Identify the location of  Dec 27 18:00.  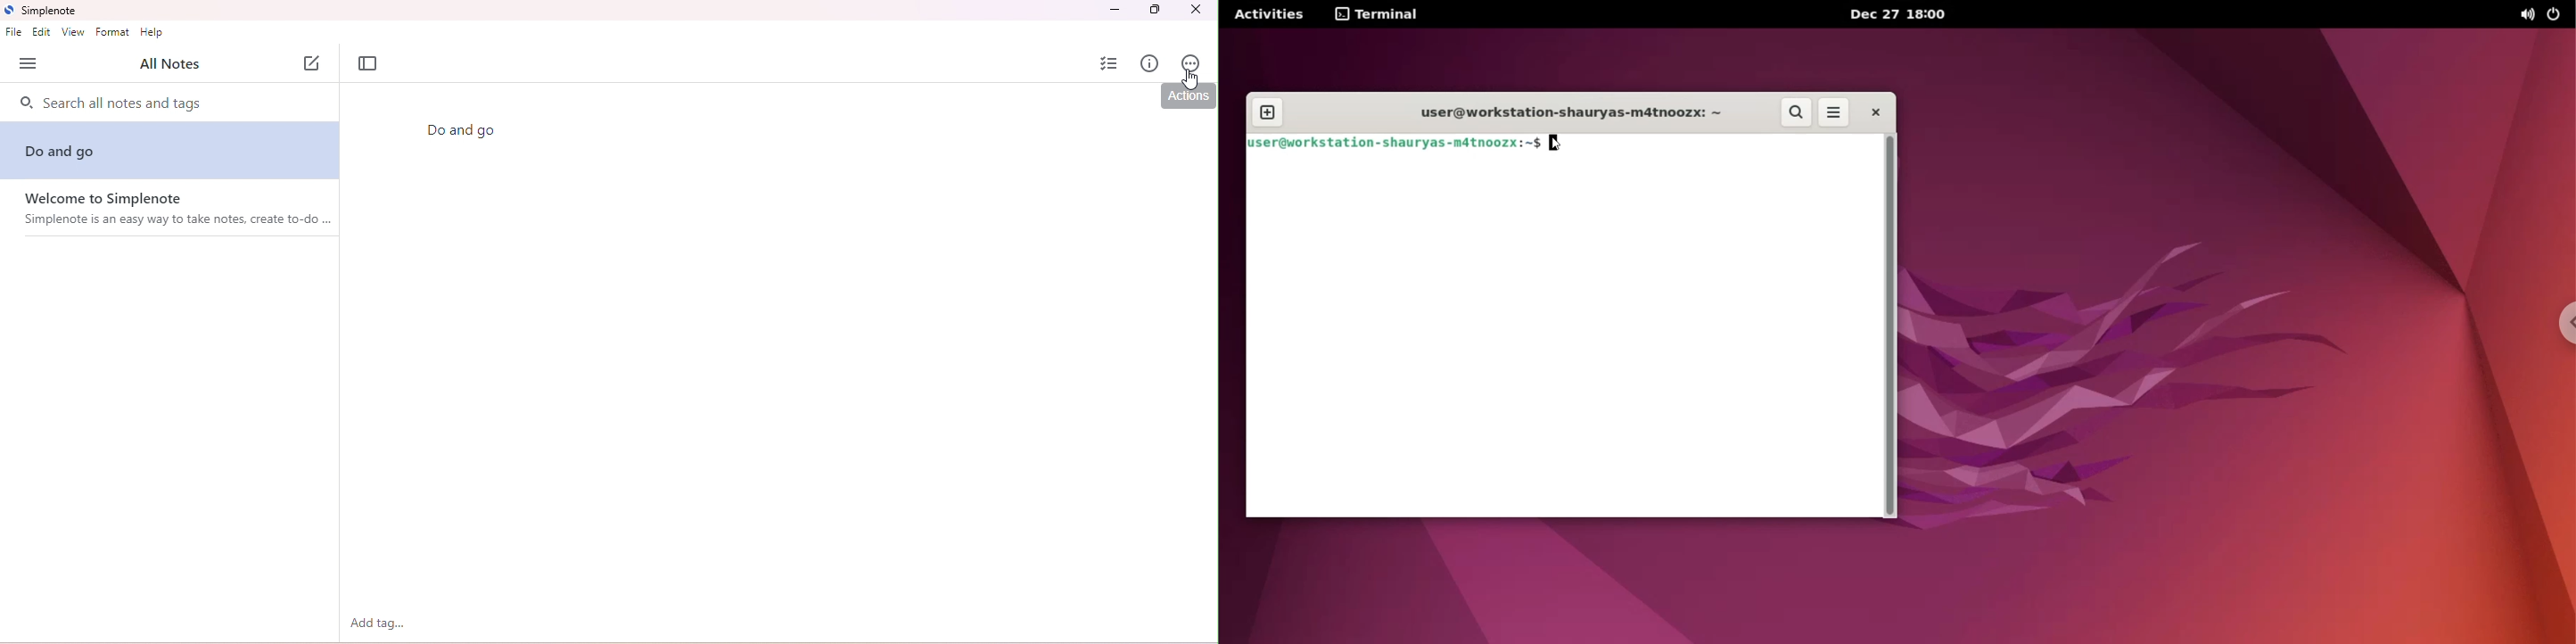
(1900, 14).